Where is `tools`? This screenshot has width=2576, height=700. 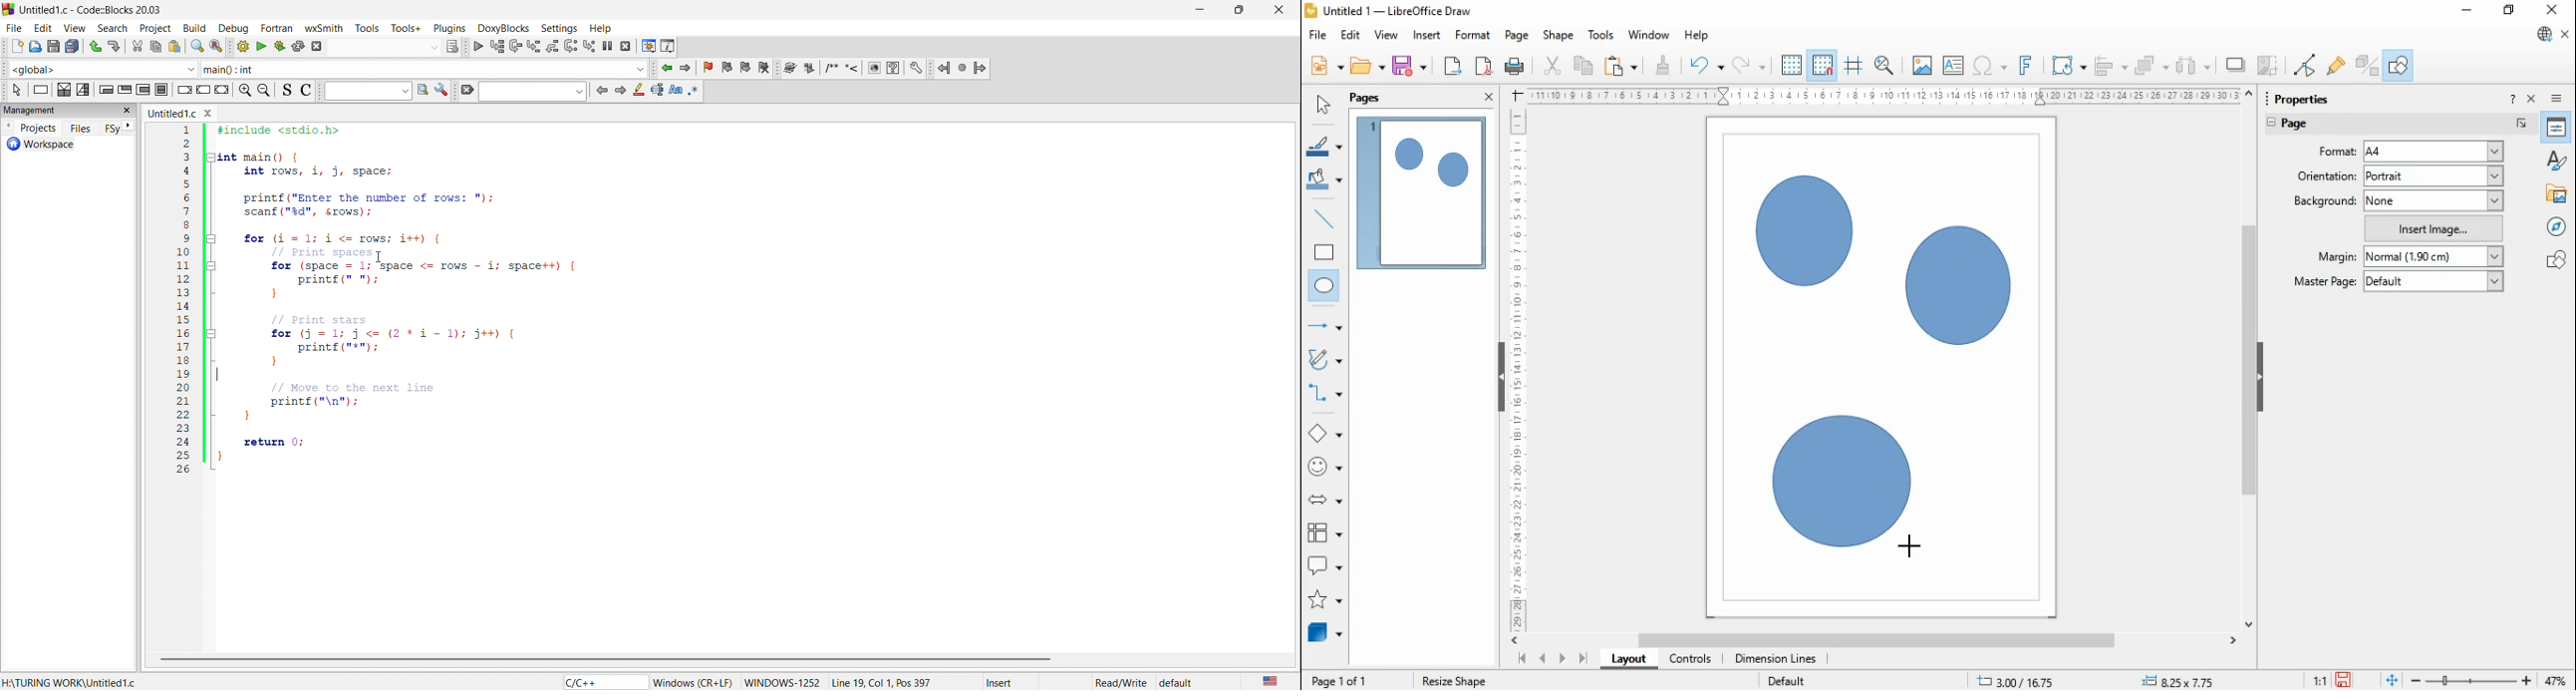
tools is located at coordinates (370, 28).